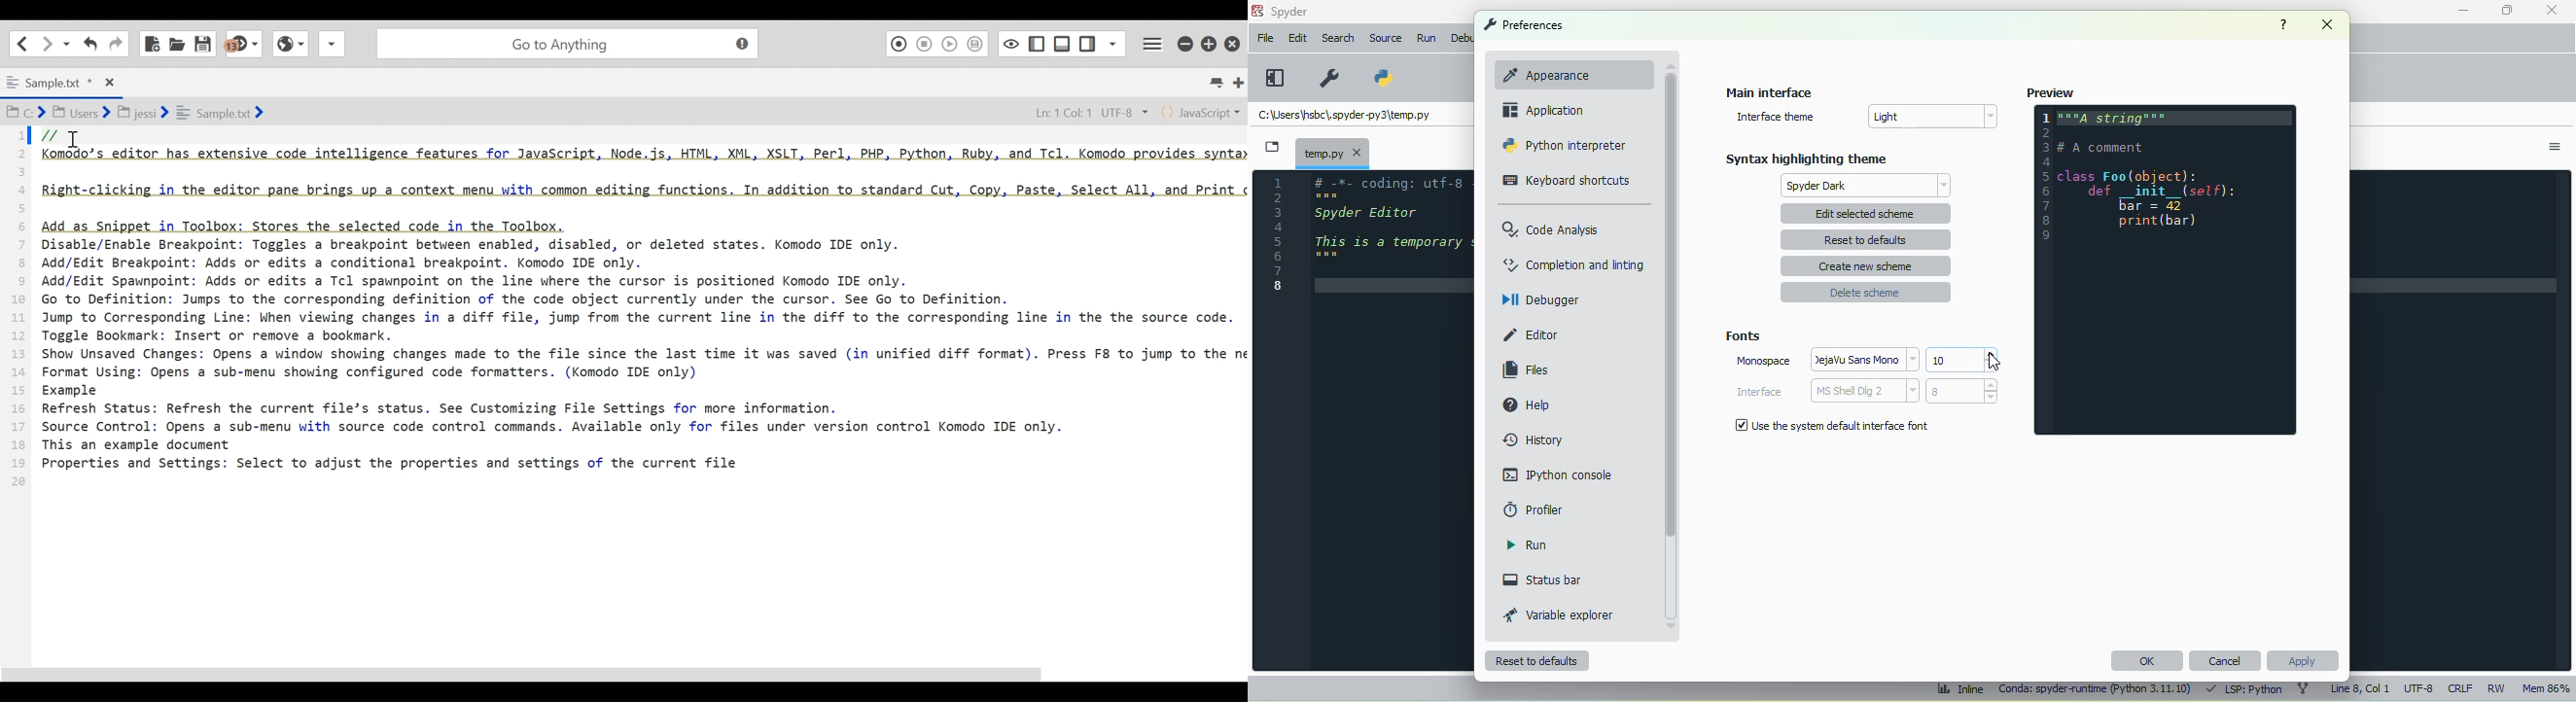 This screenshot has width=2576, height=728. I want to click on source, so click(1385, 38).